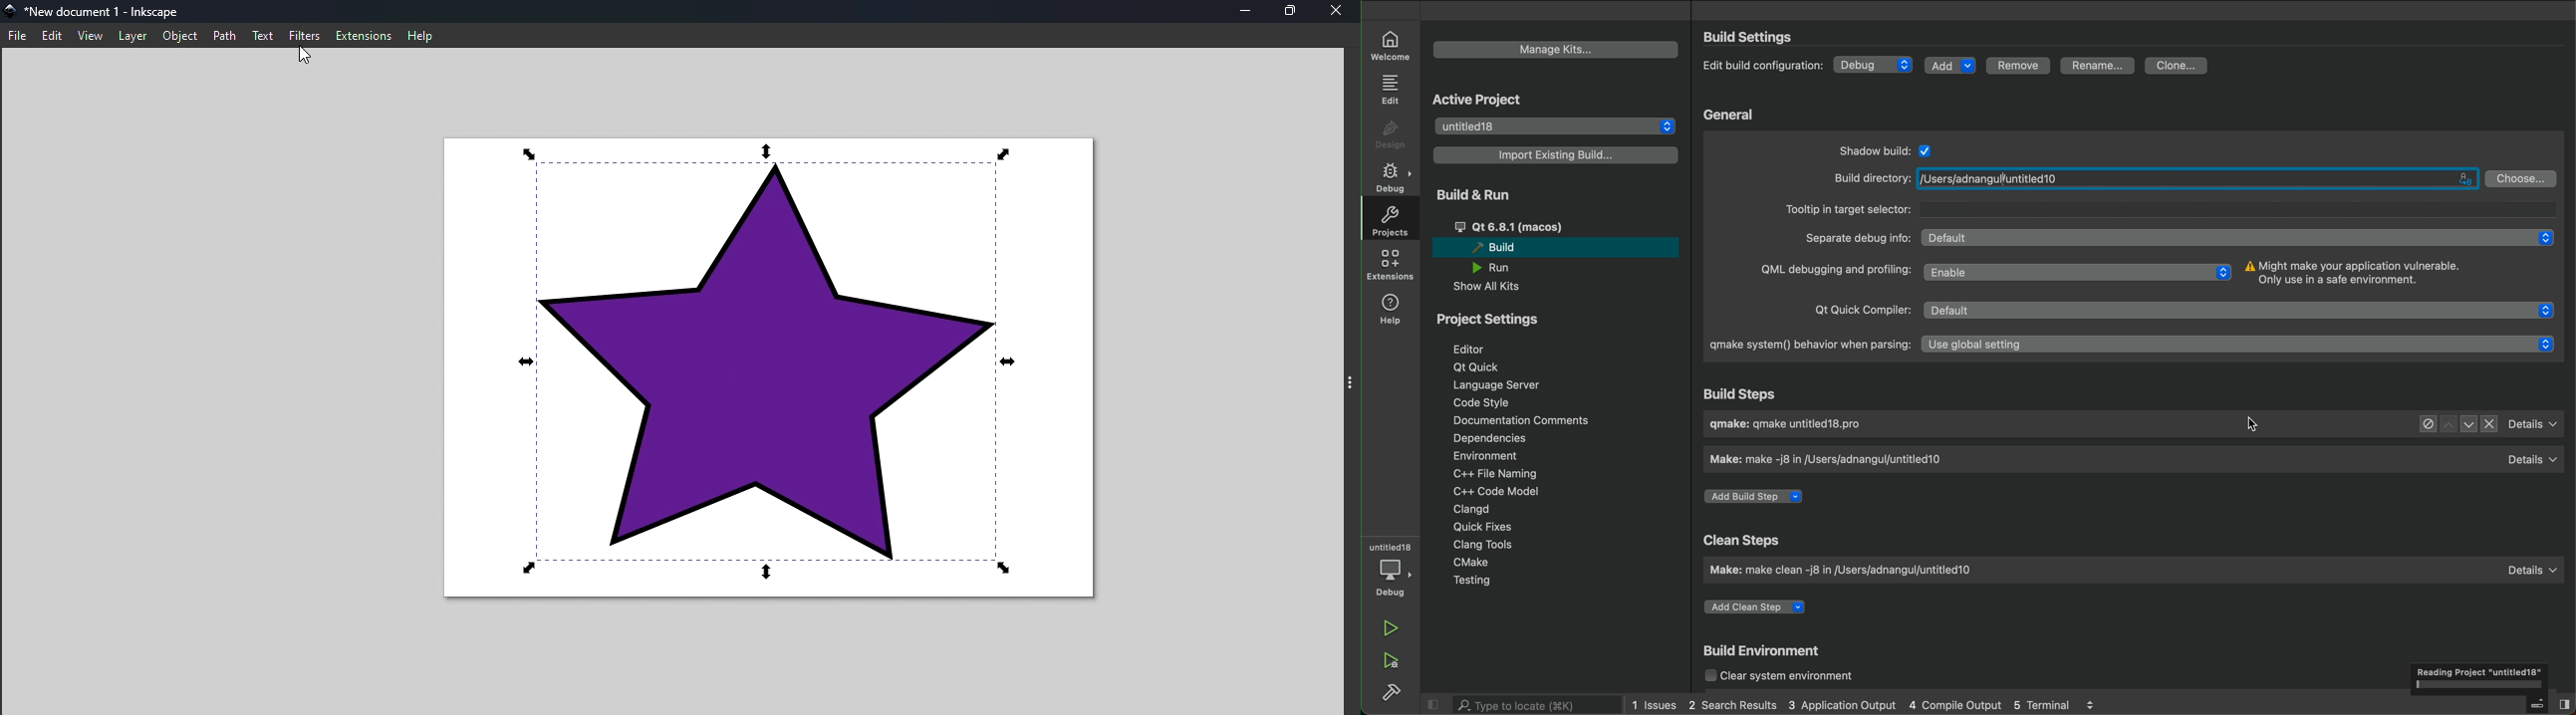 The image size is (2576, 728). I want to click on qt 6.8.1 (macos), so click(1538, 226).